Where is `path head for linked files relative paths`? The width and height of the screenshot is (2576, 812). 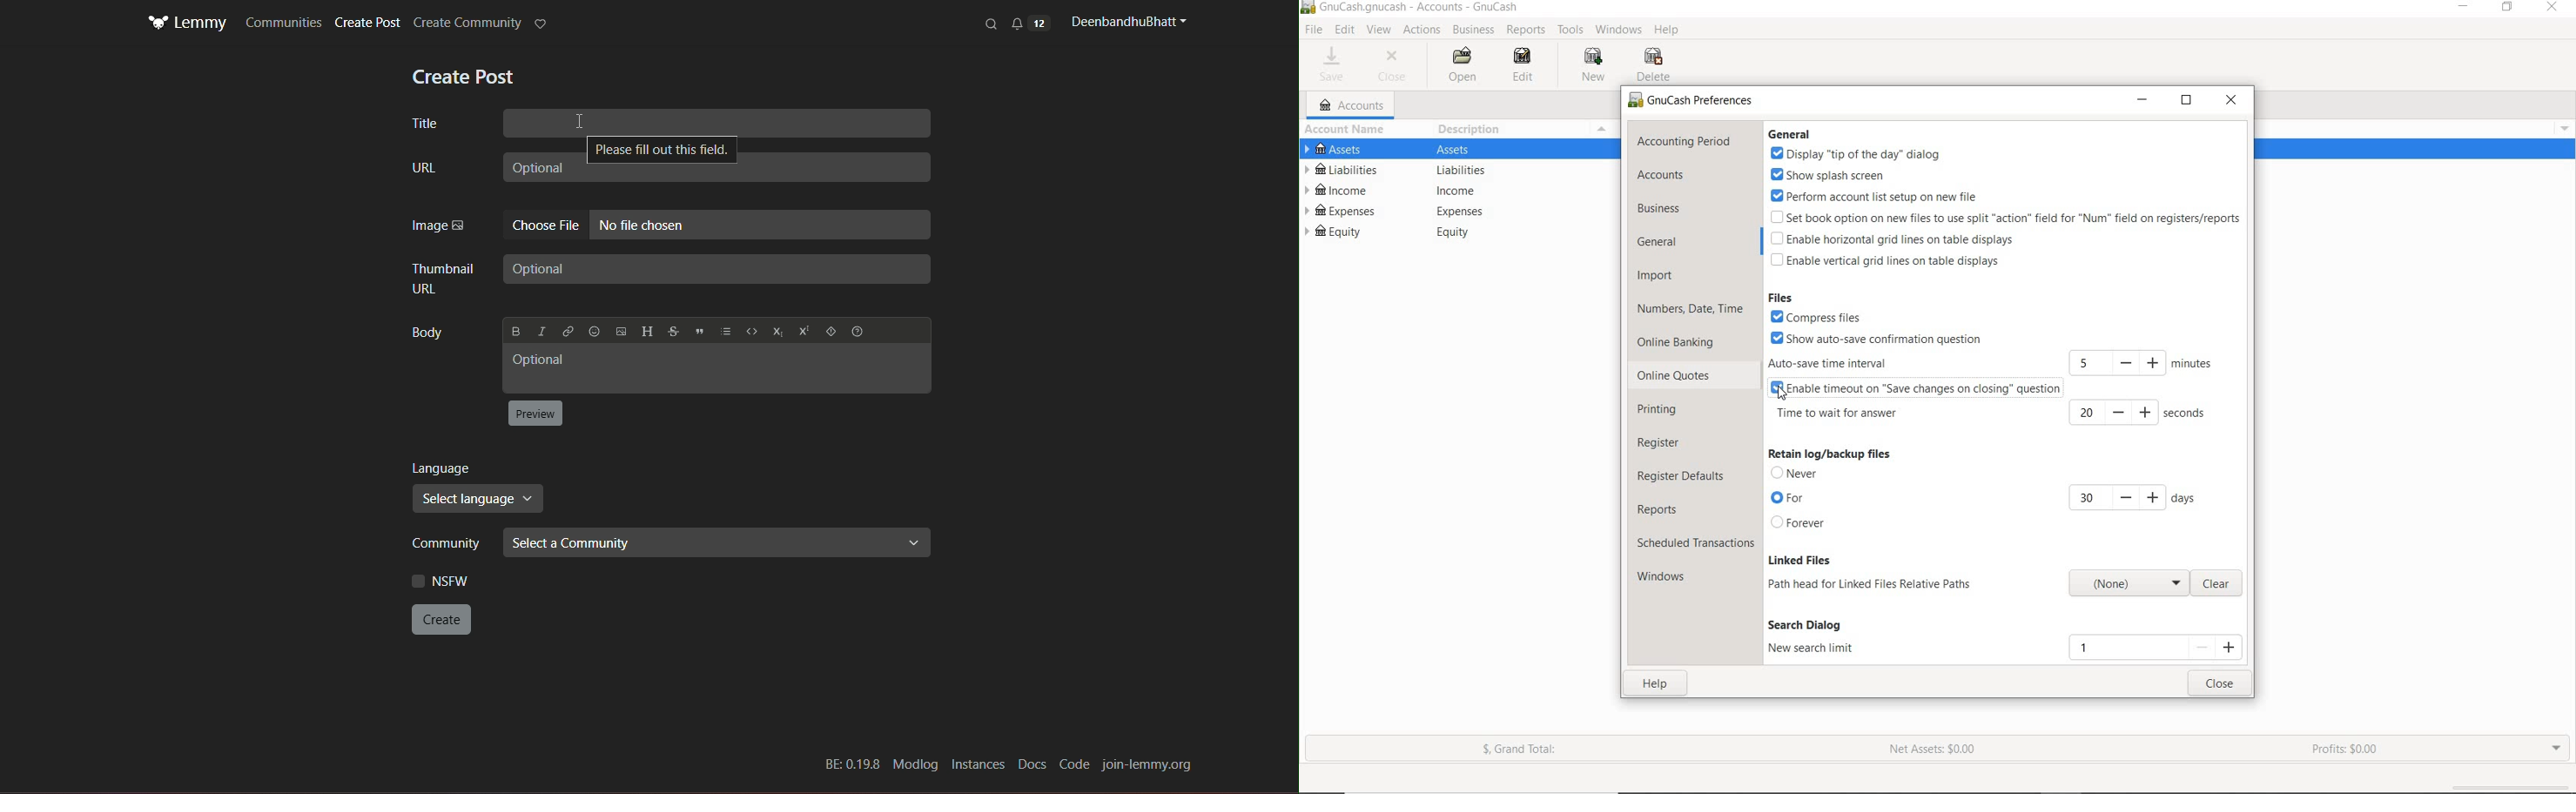
path head for linked files relative paths is located at coordinates (1874, 583).